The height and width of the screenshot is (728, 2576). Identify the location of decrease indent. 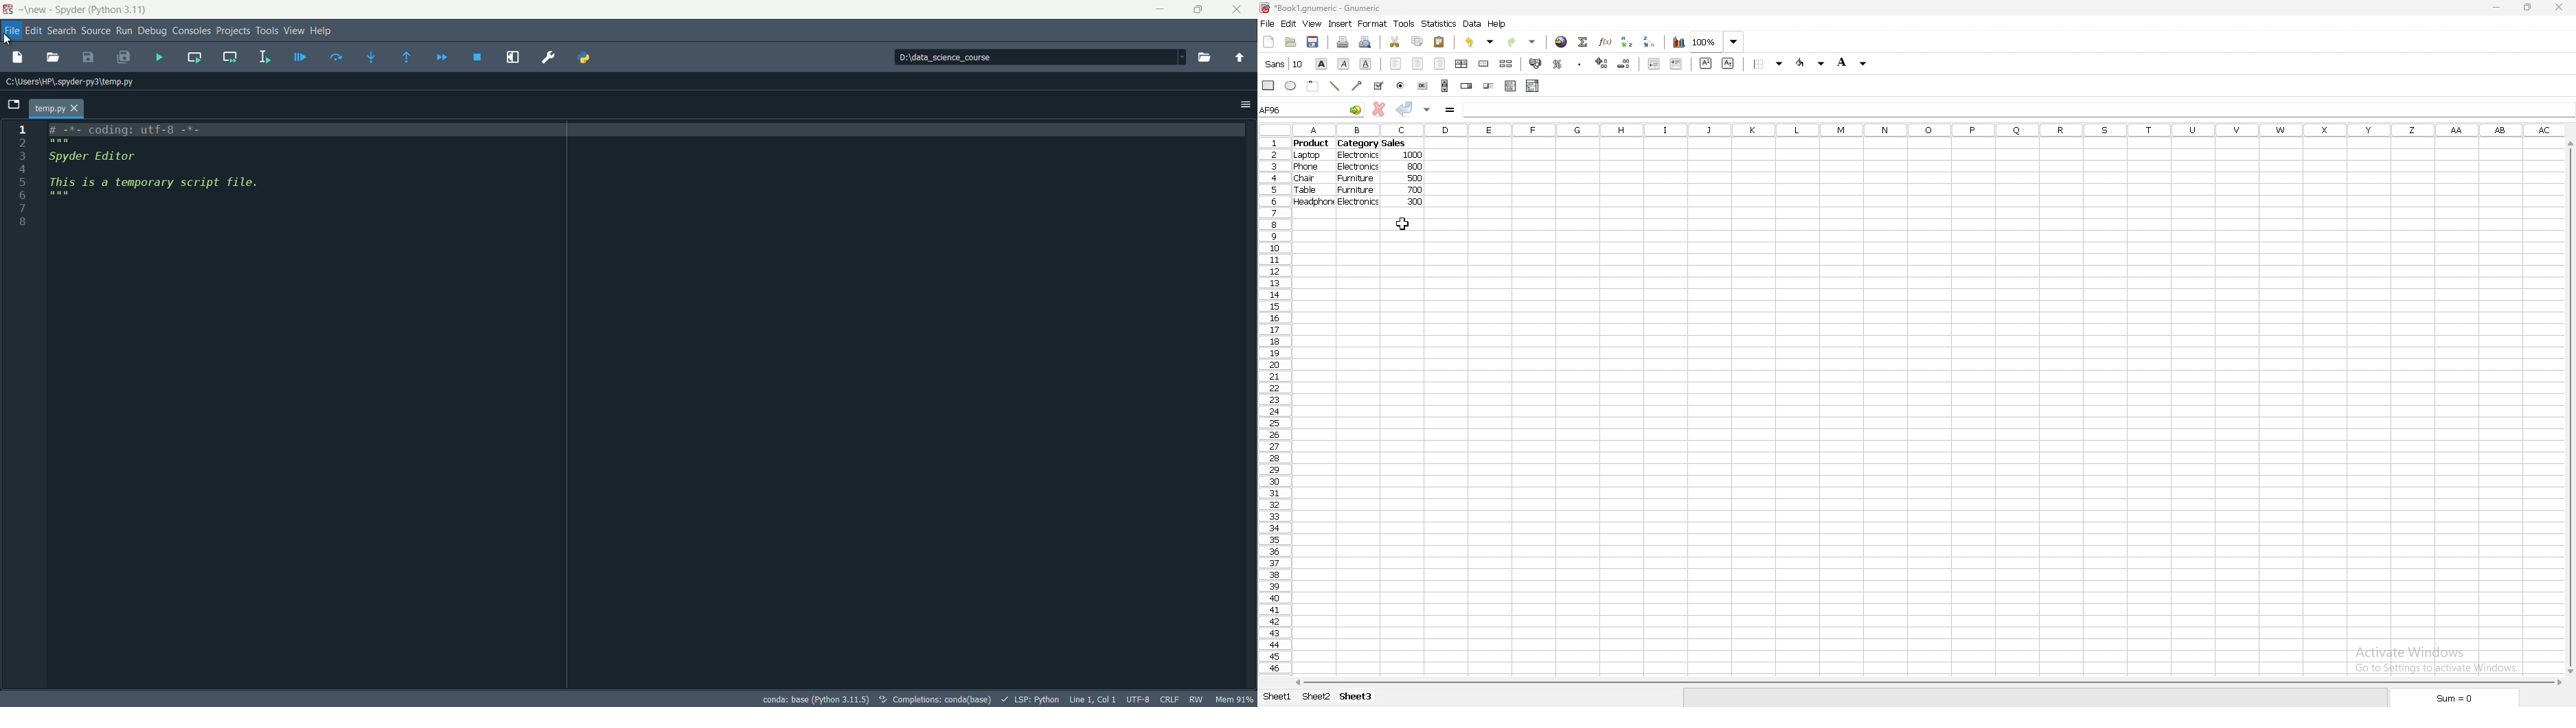
(1654, 64).